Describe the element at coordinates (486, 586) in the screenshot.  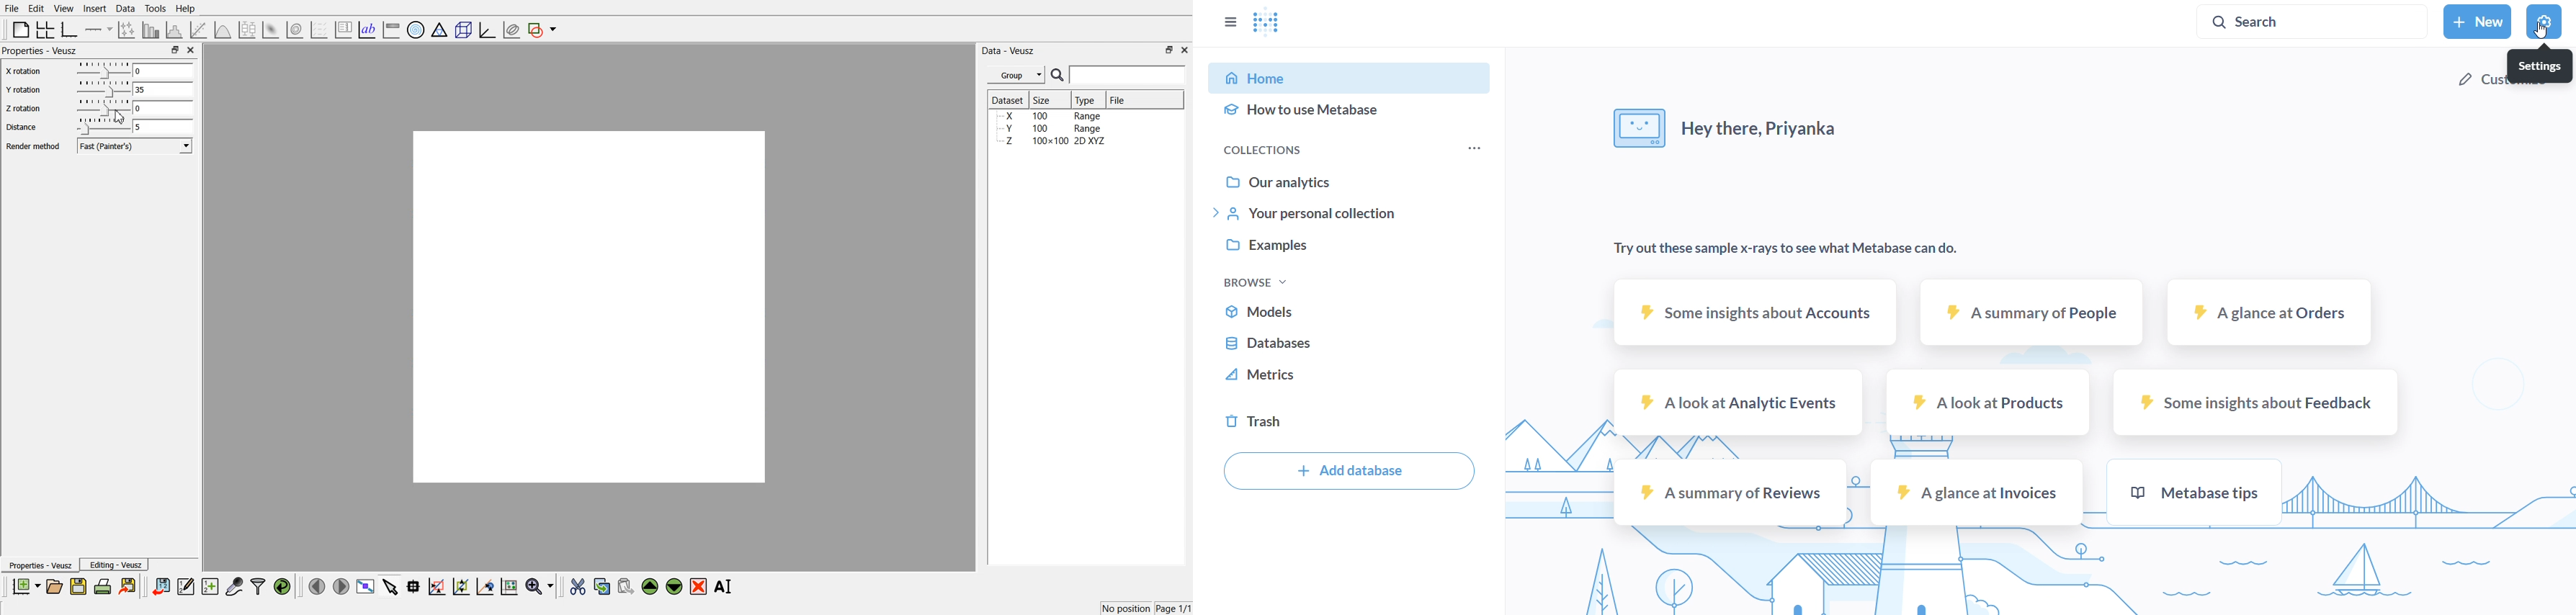
I see `Recenter graph axes` at that location.